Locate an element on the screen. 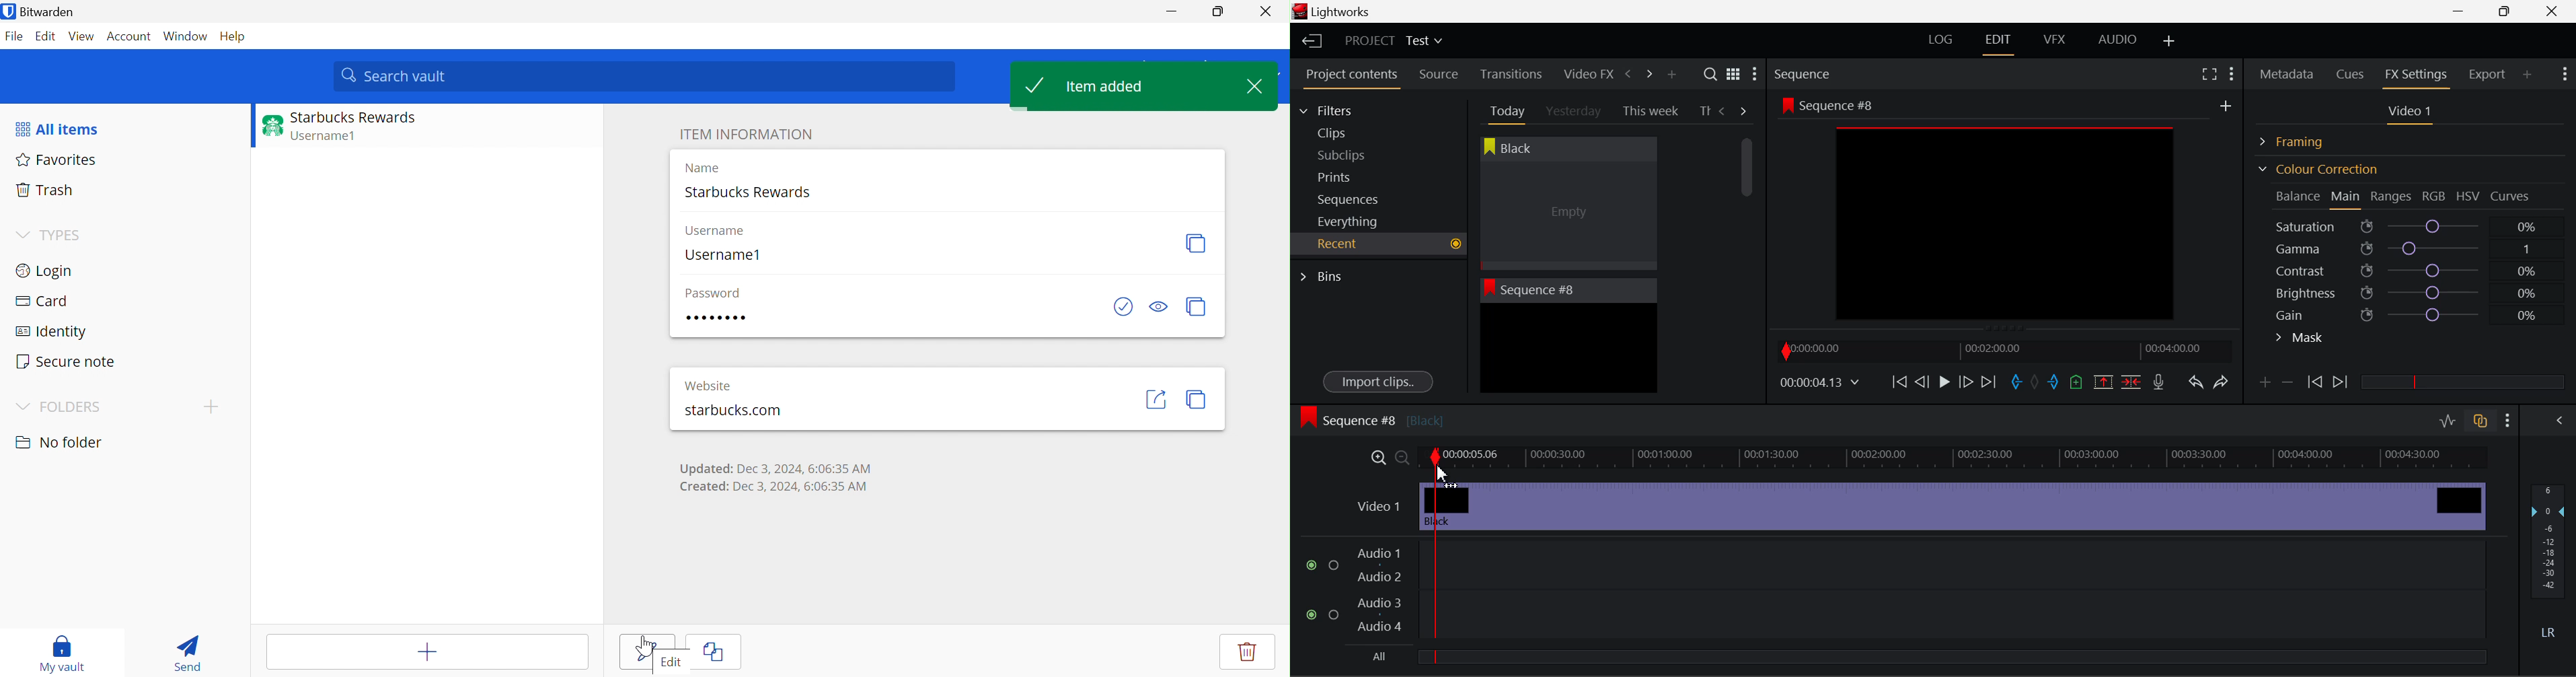 Image resolution: width=2576 pixels, height=700 pixels. Delete is located at coordinates (1248, 652).